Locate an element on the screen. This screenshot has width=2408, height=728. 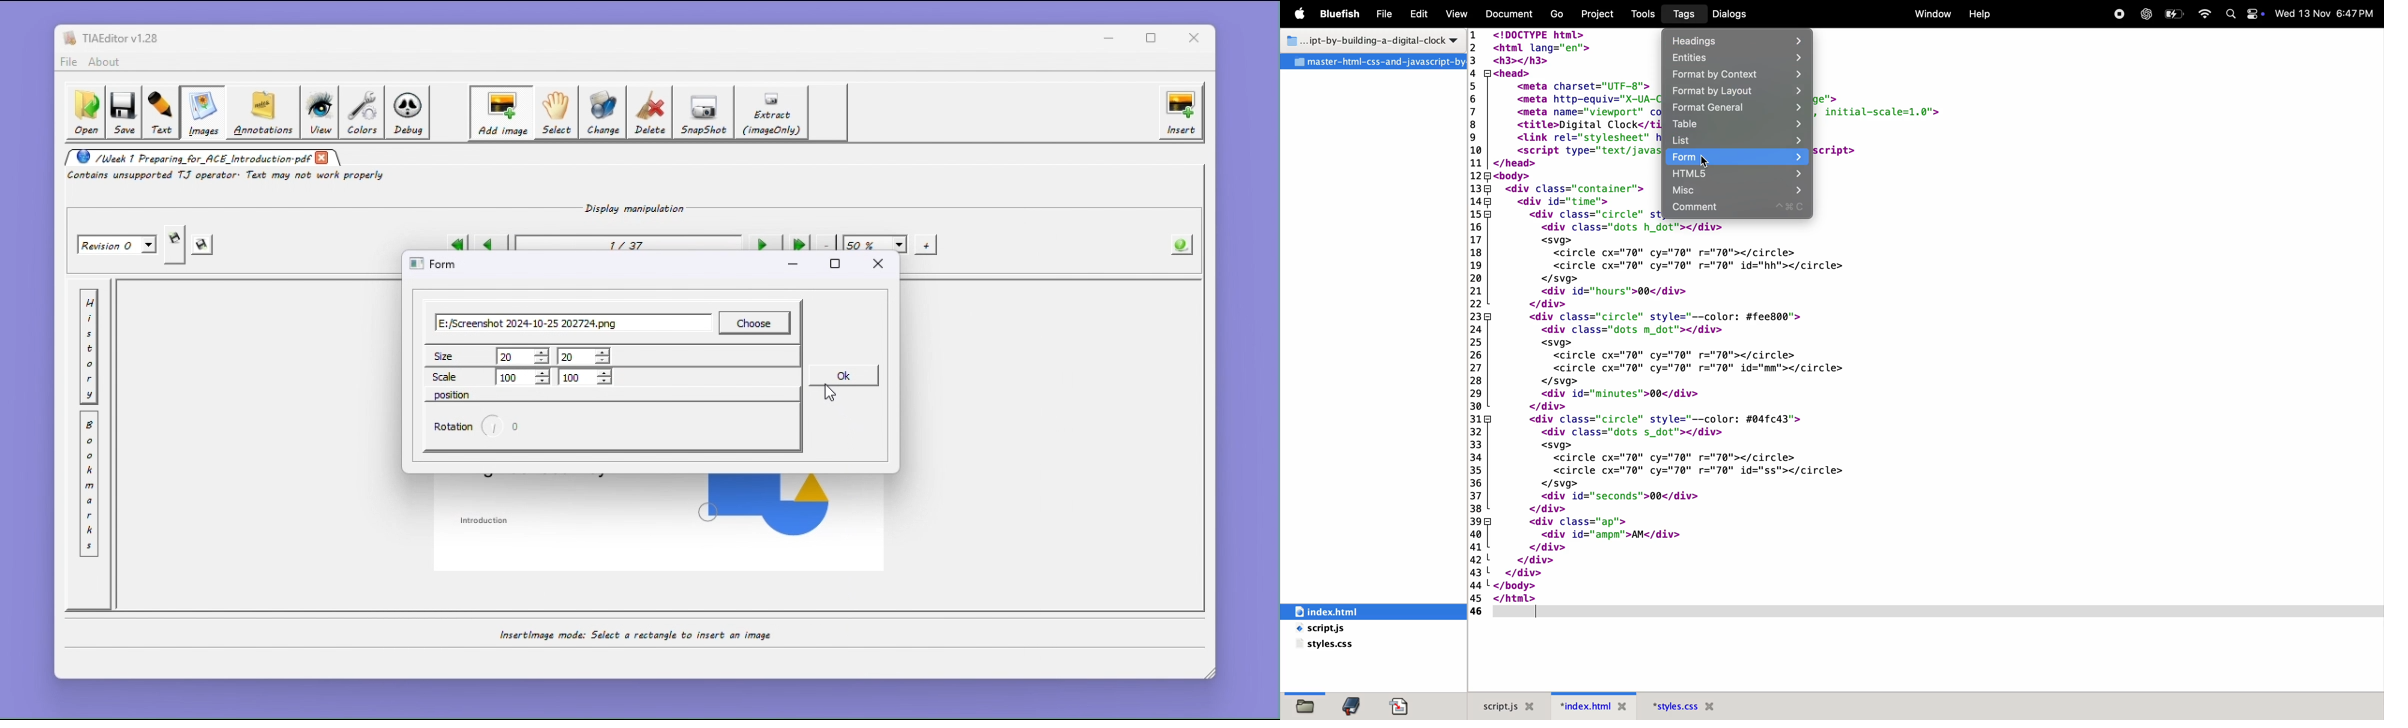
Battery is located at coordinates (2176, 13).